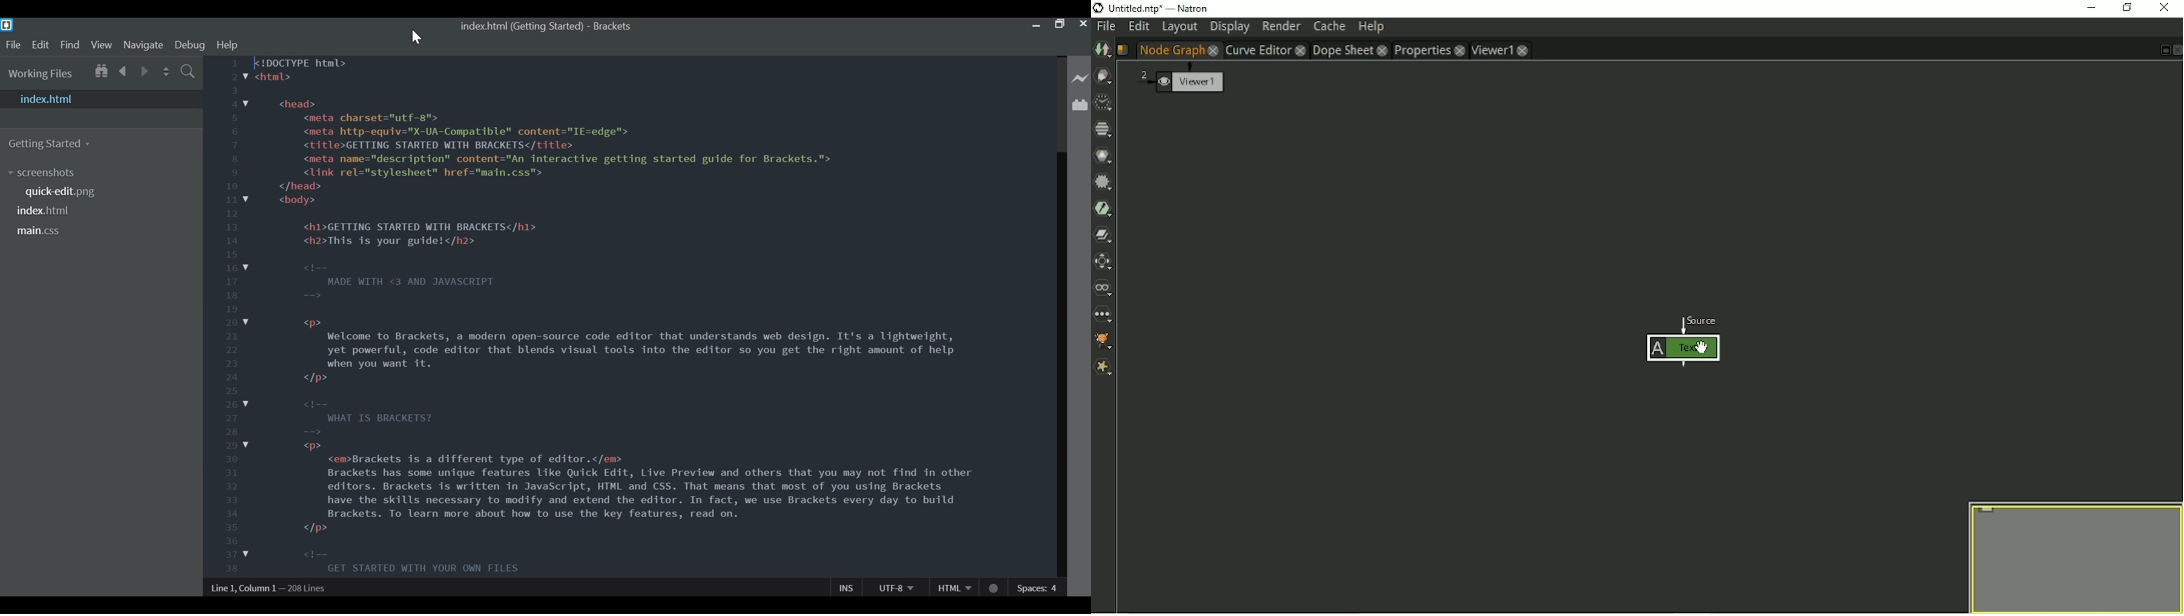  Describe the element at coordinates (144, 45) in the screenshot. I see `Navigate` at that location.